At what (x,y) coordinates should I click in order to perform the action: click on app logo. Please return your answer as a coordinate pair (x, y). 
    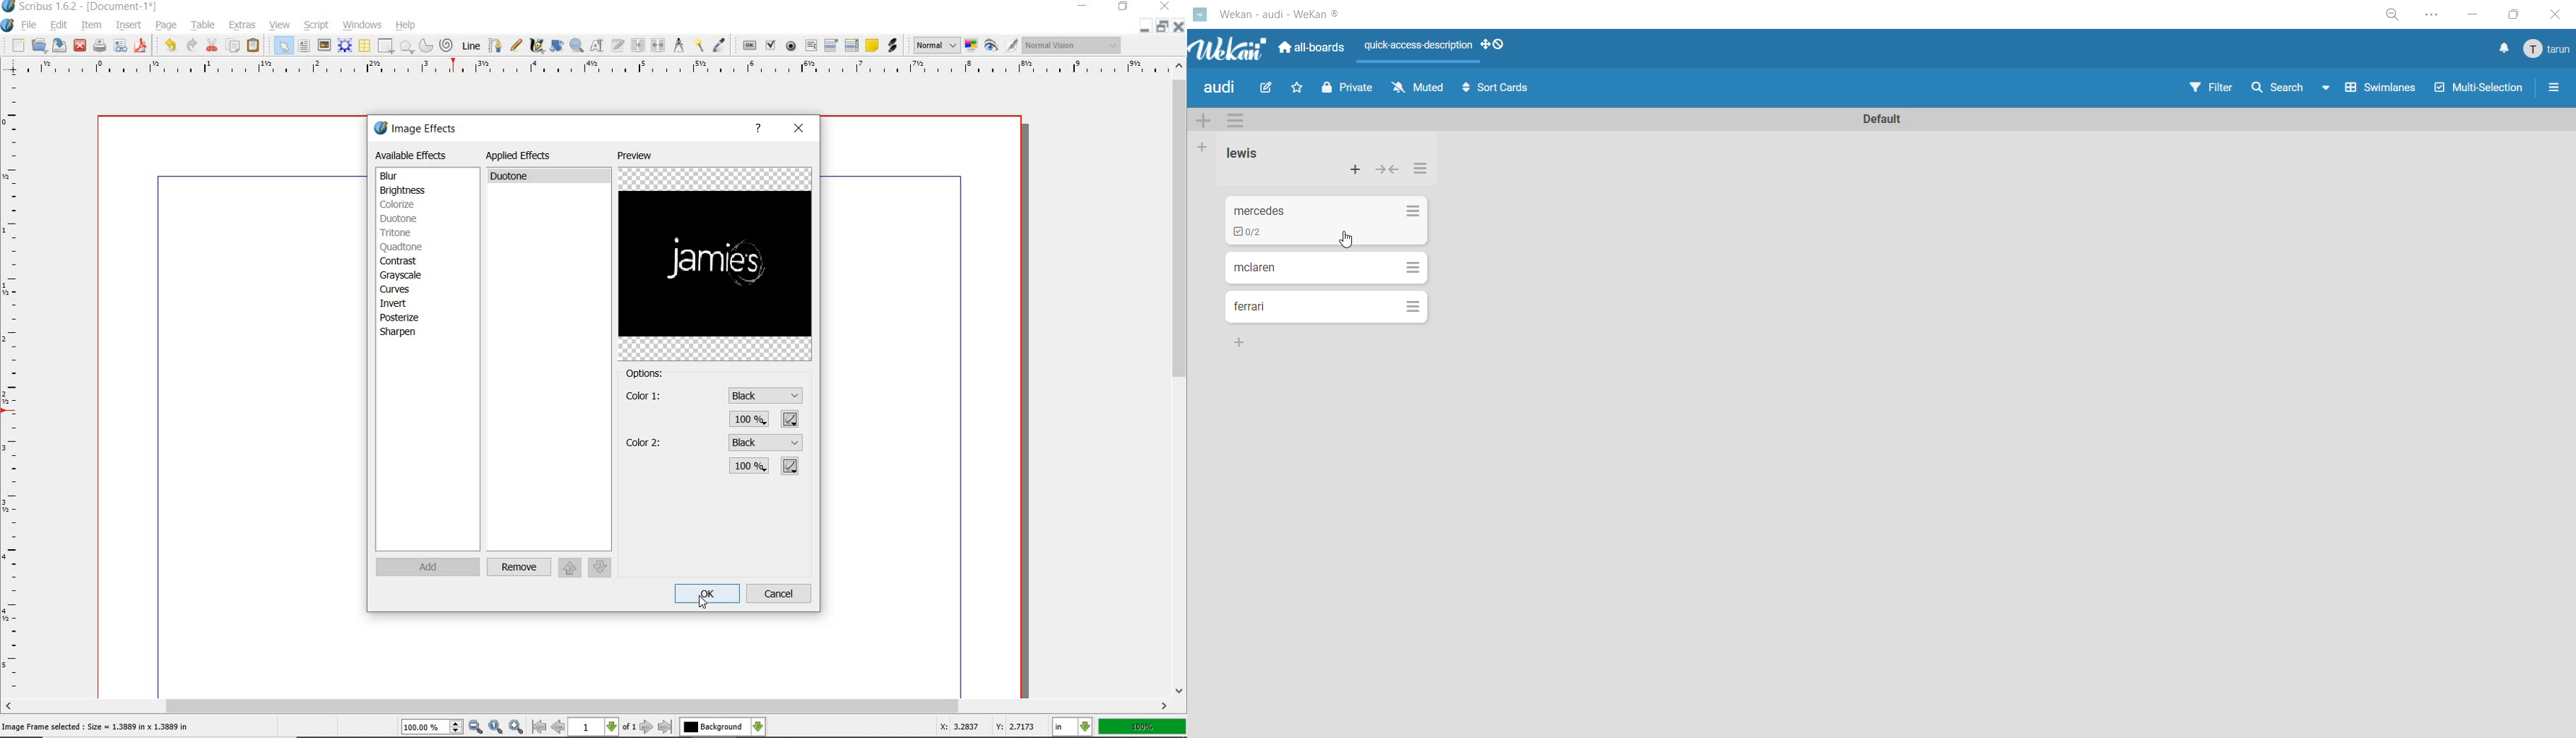
    Looking at the image, I should click on (1231, 49).